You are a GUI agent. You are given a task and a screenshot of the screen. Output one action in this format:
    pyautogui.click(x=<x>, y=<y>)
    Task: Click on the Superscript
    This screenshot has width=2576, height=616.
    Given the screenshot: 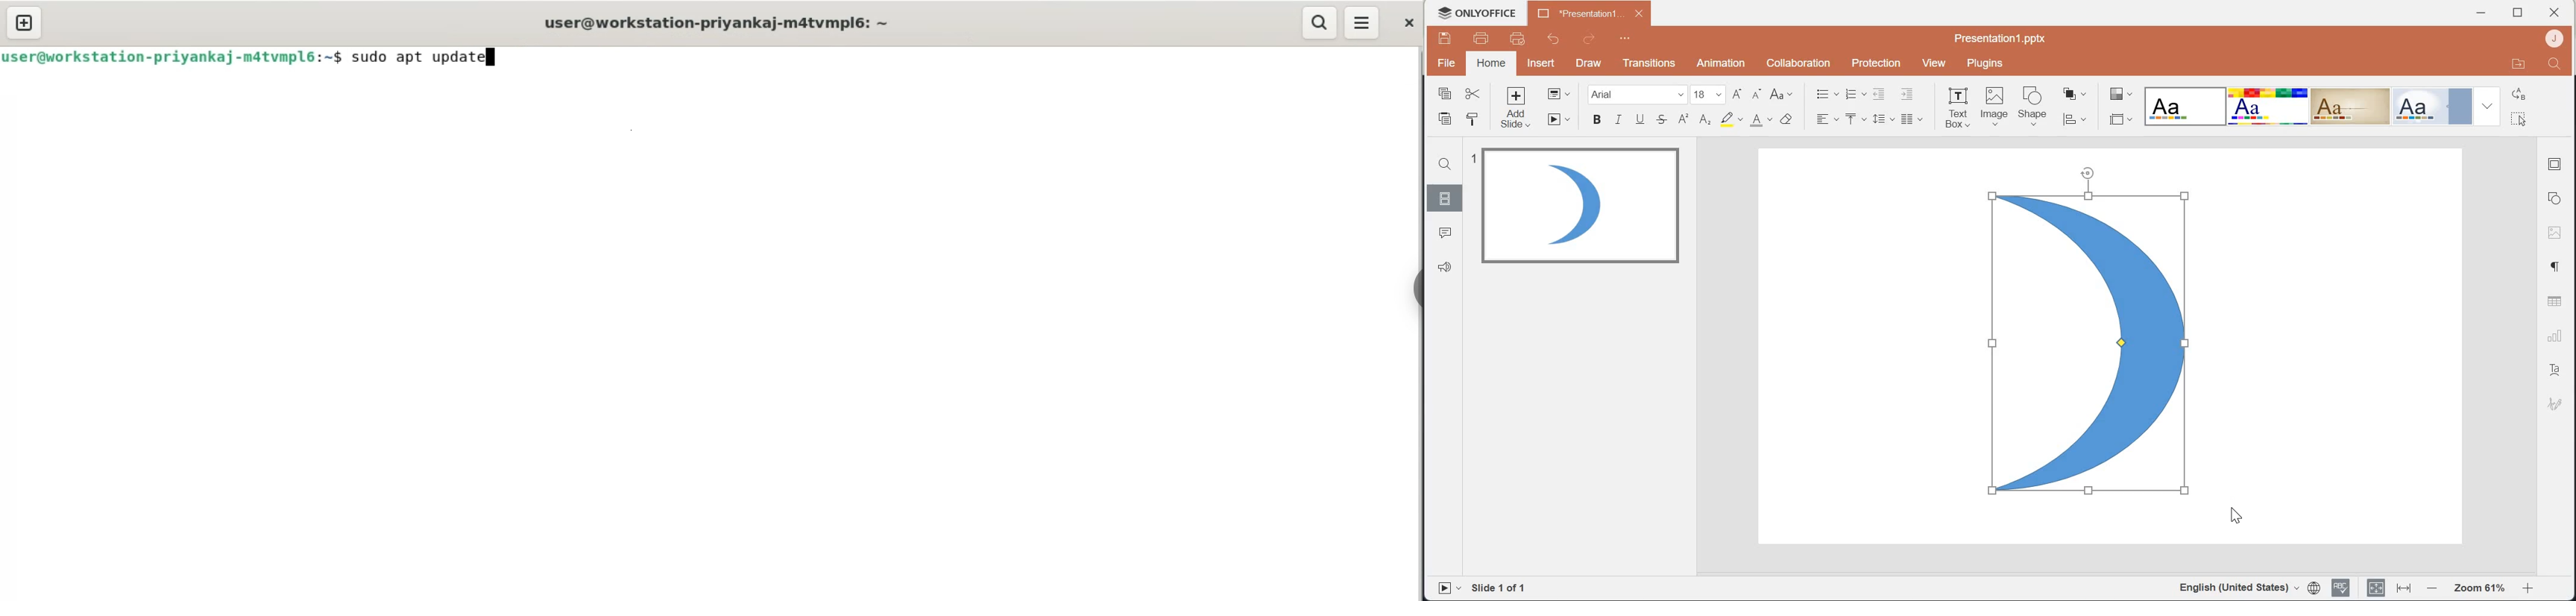 What is the action you would take?
    pyautogui.click(x=1682, y=120)
    